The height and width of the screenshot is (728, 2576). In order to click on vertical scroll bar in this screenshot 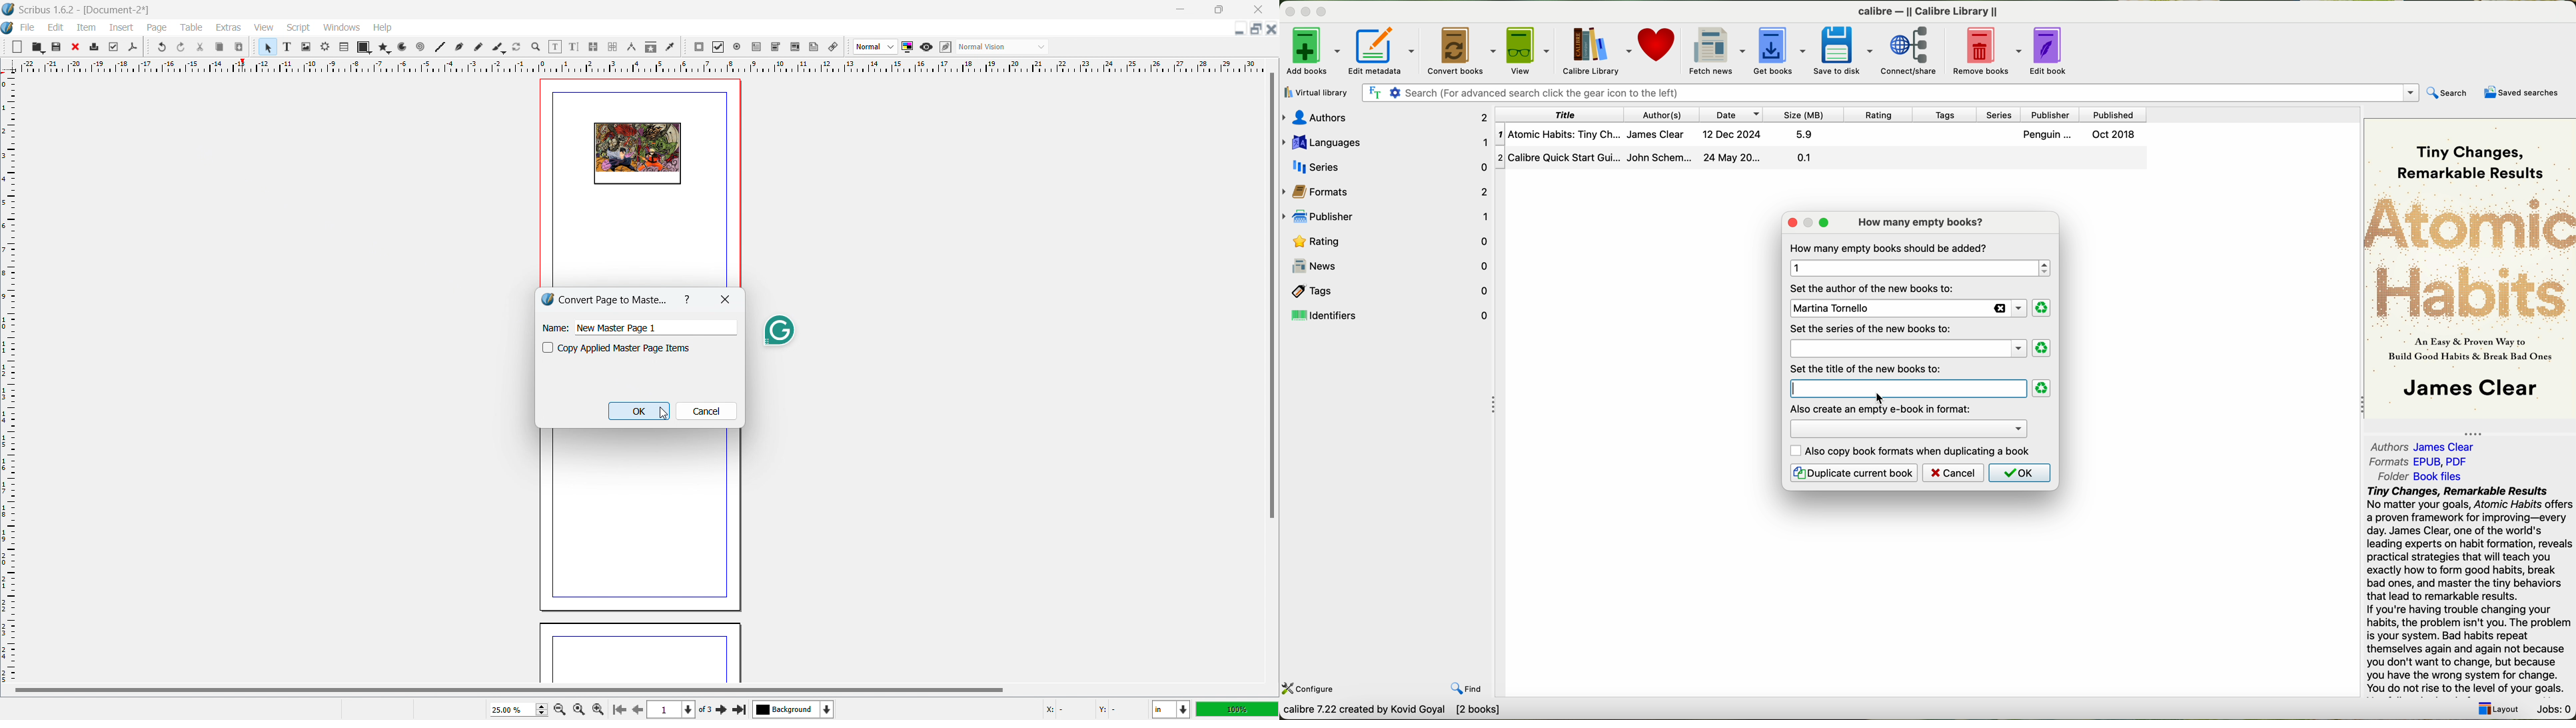, I will do `click(1269, 297)`.